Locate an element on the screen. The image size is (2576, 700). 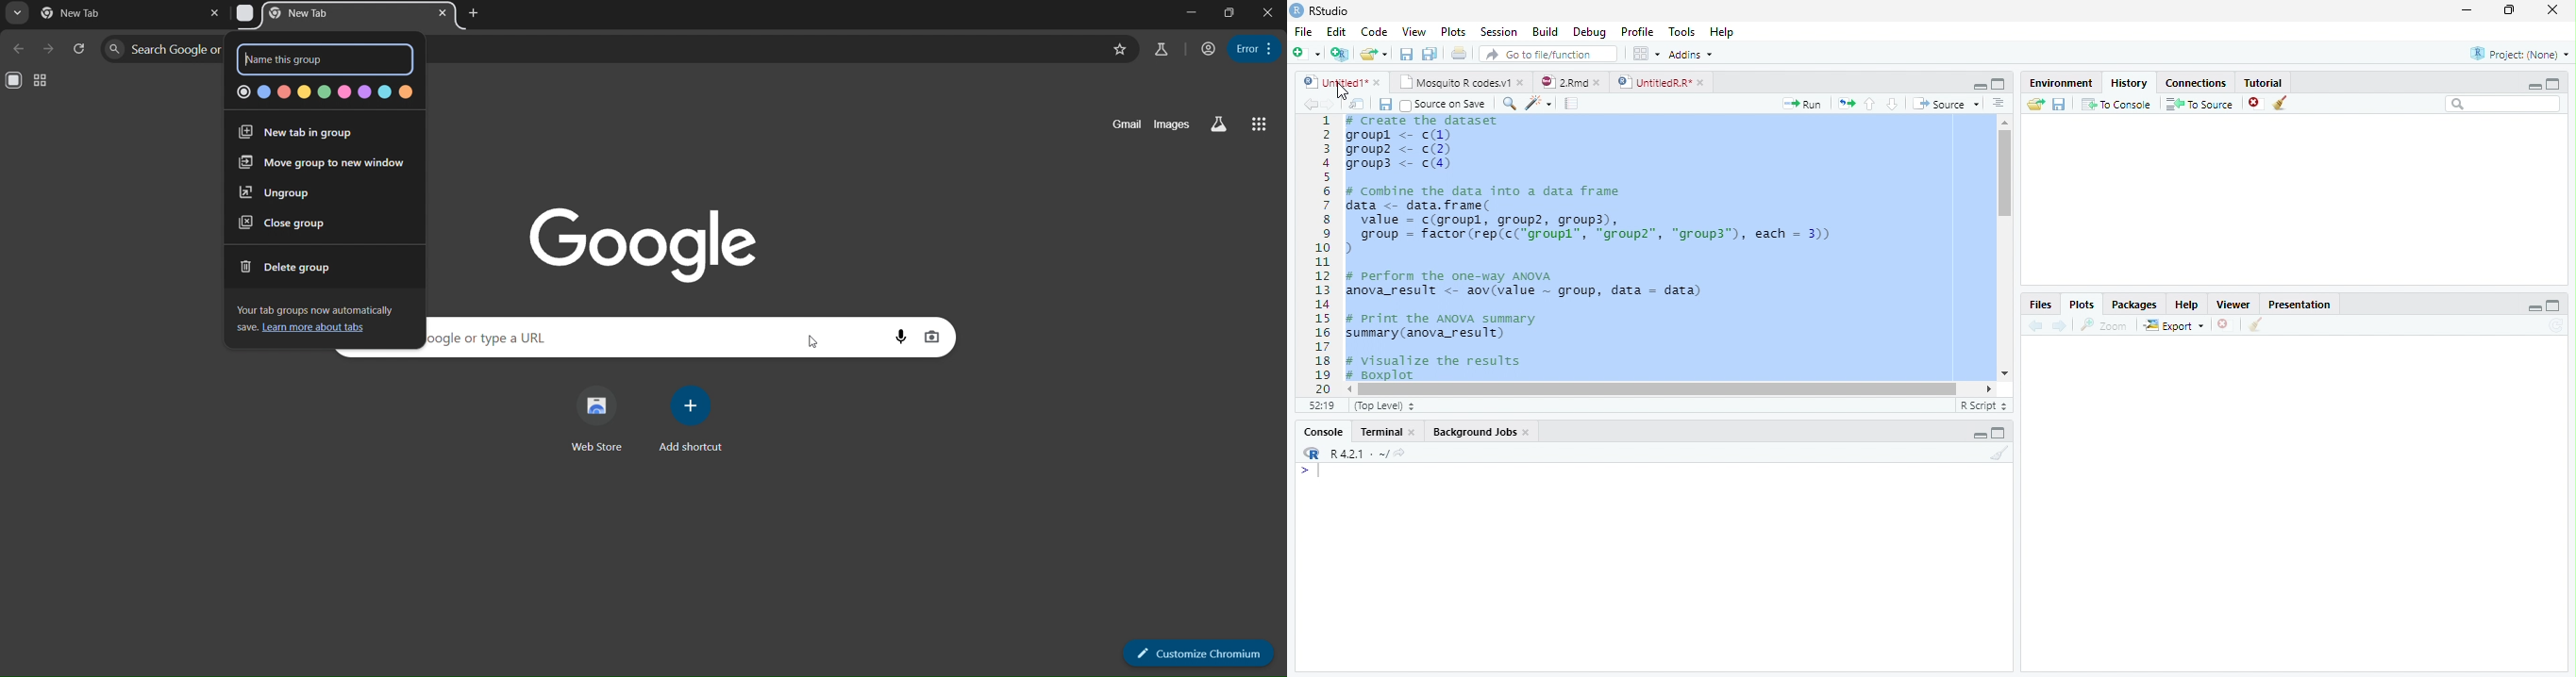
Show in new window is located at coordinates (1360, 106).